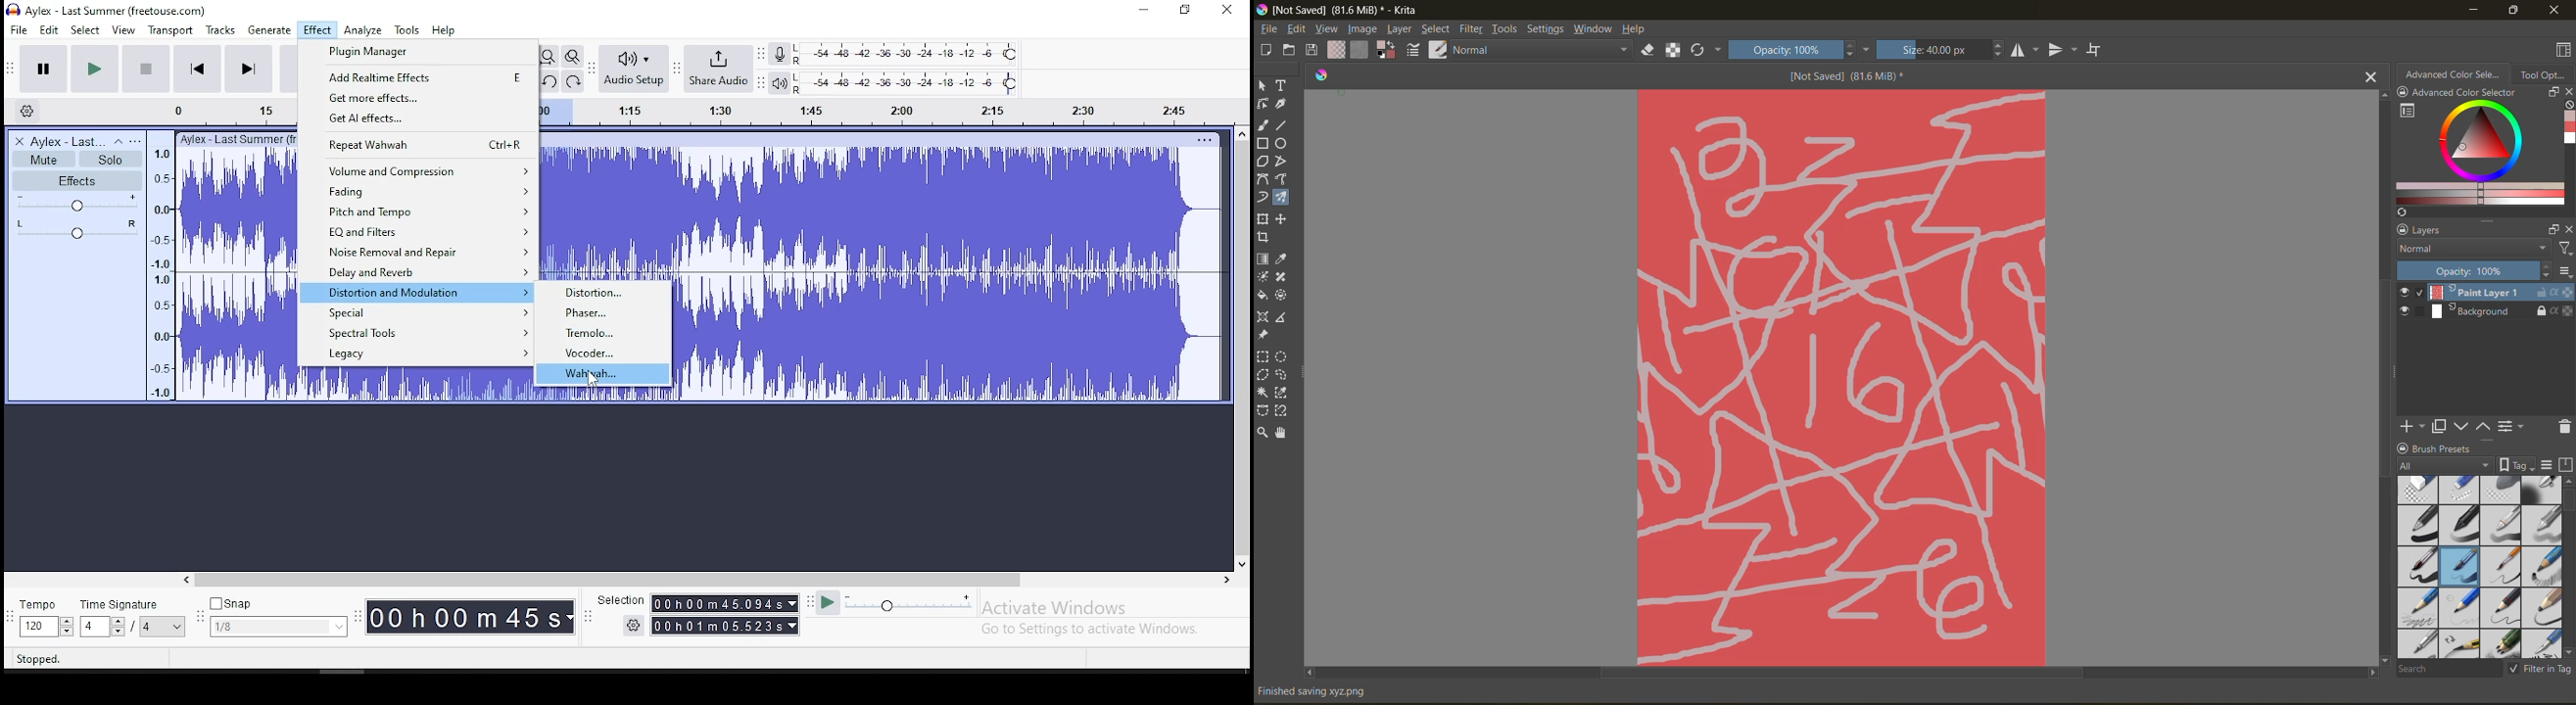 This screenshot has width=2576, height=728. I want to click on clear all color history, so click(2568, 106).